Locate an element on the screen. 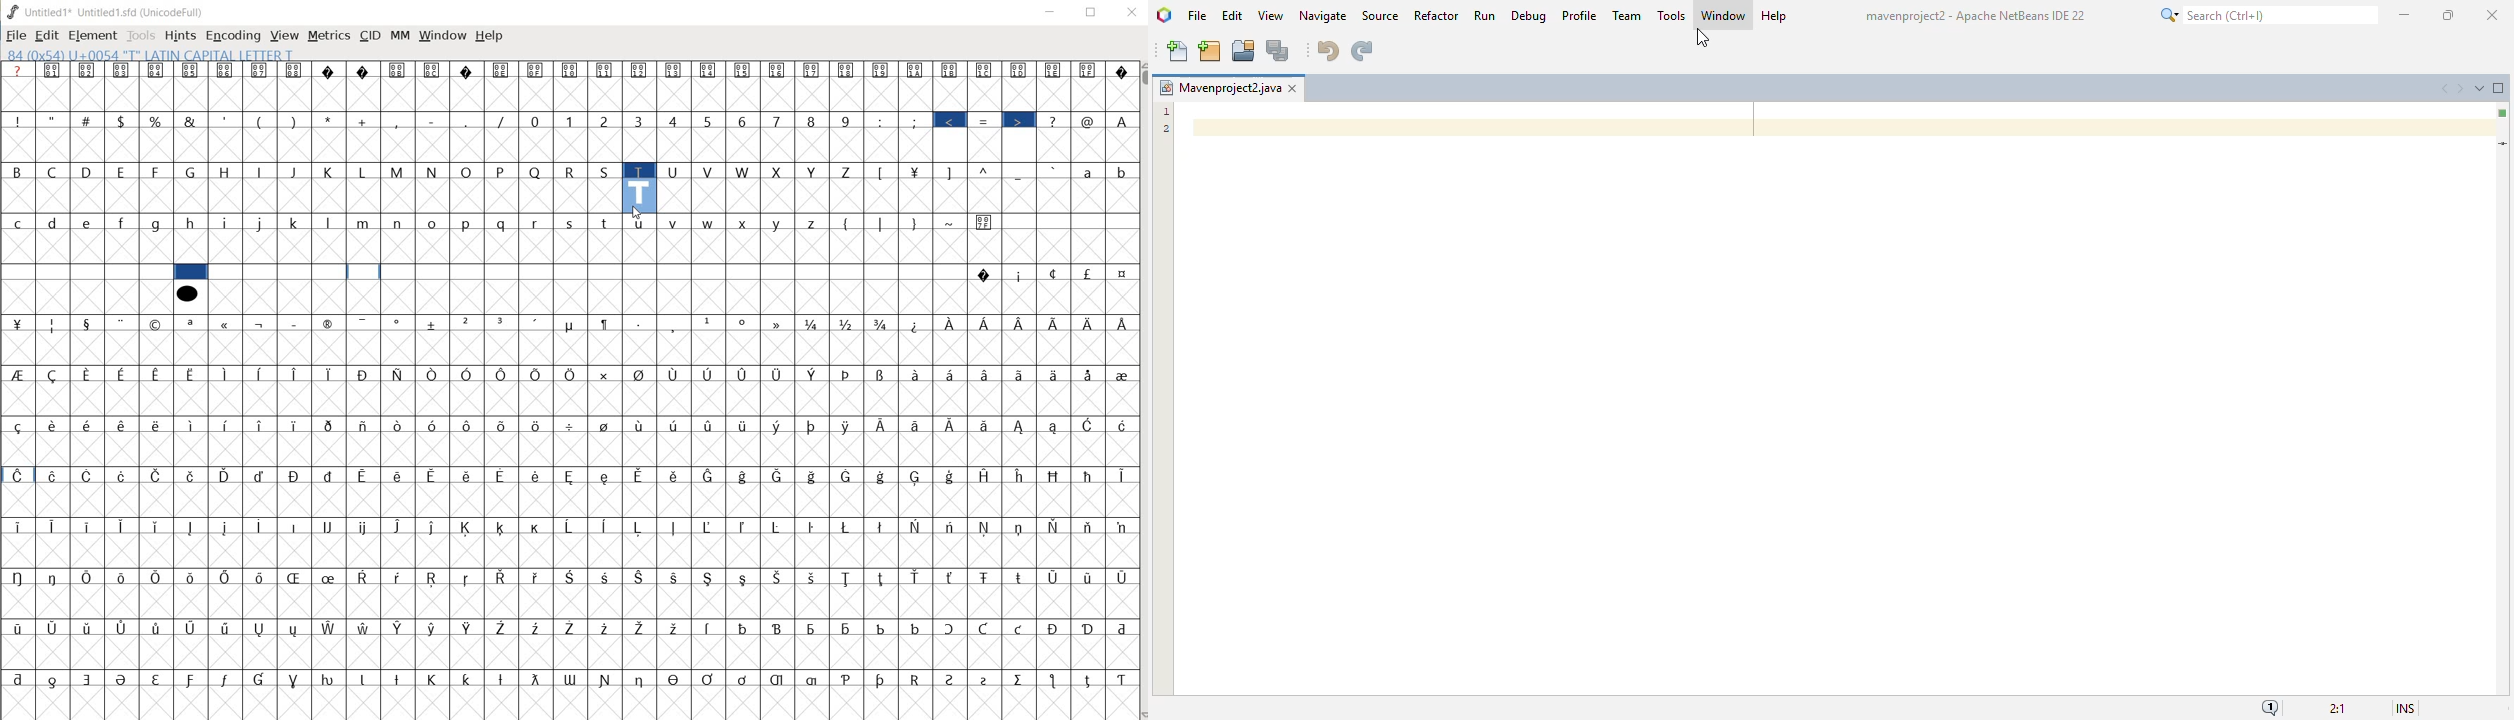 The image size is (2520, 728). Symbol is located at coordinates (884, 679).